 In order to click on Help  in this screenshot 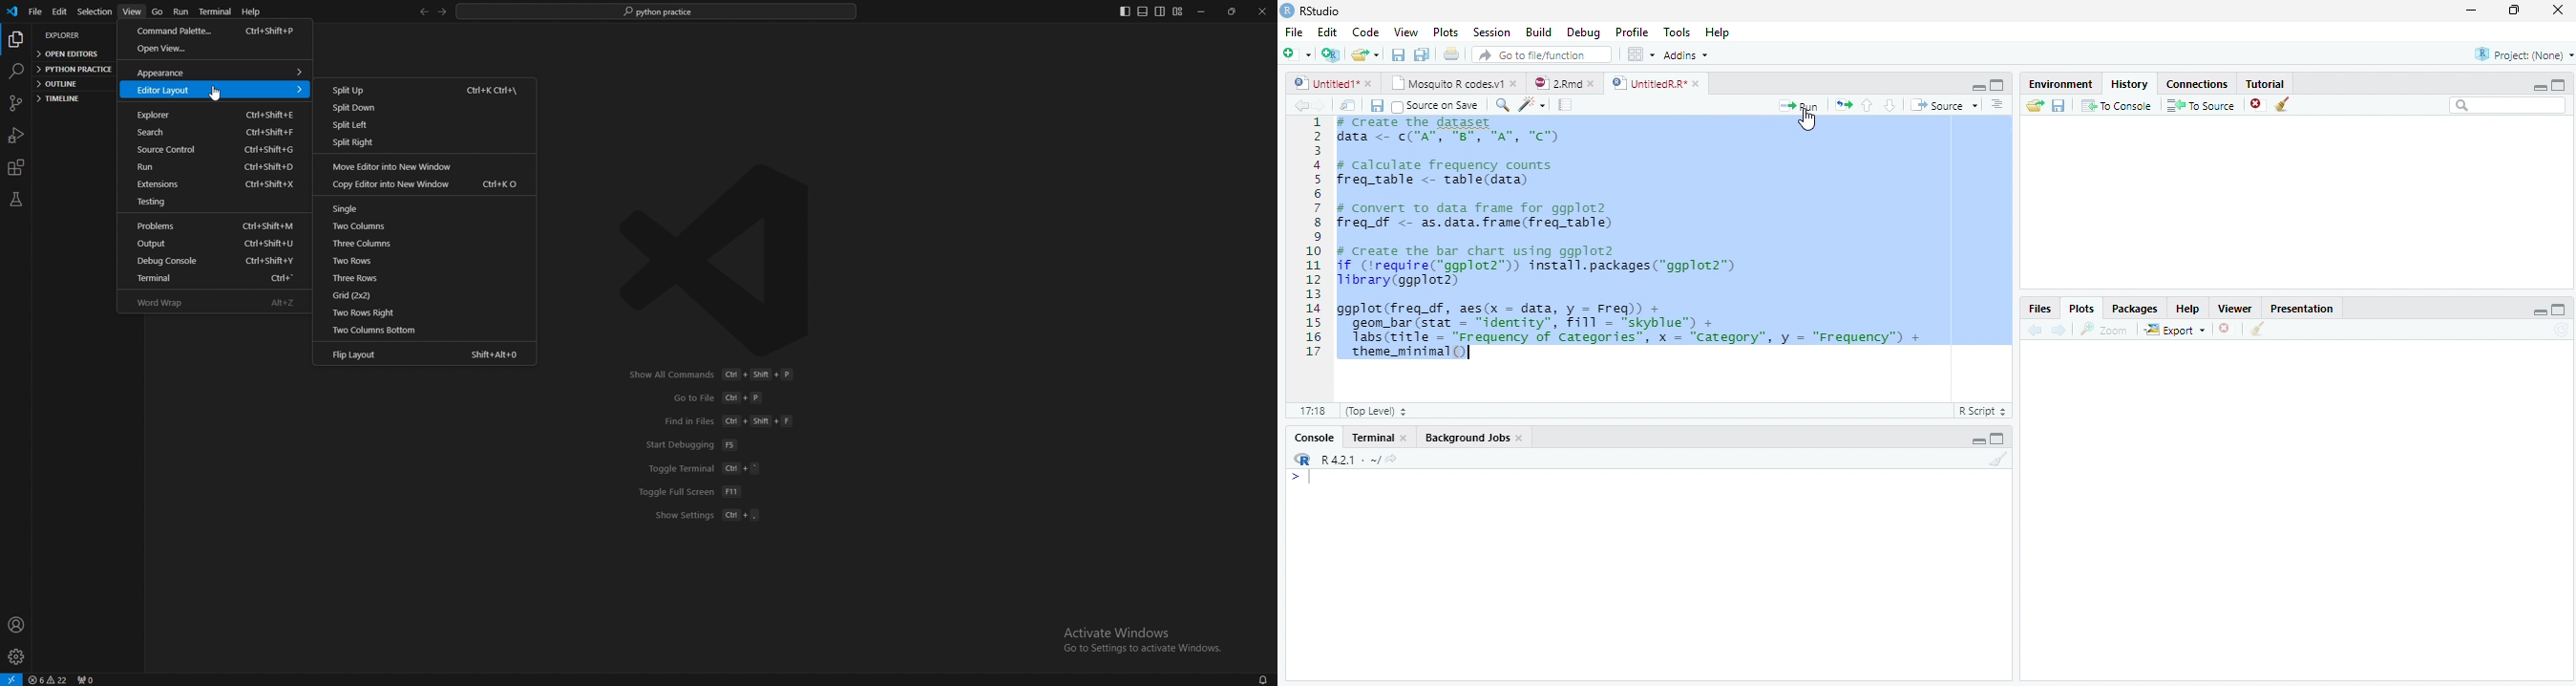, I will do `click(2193, 310)`.